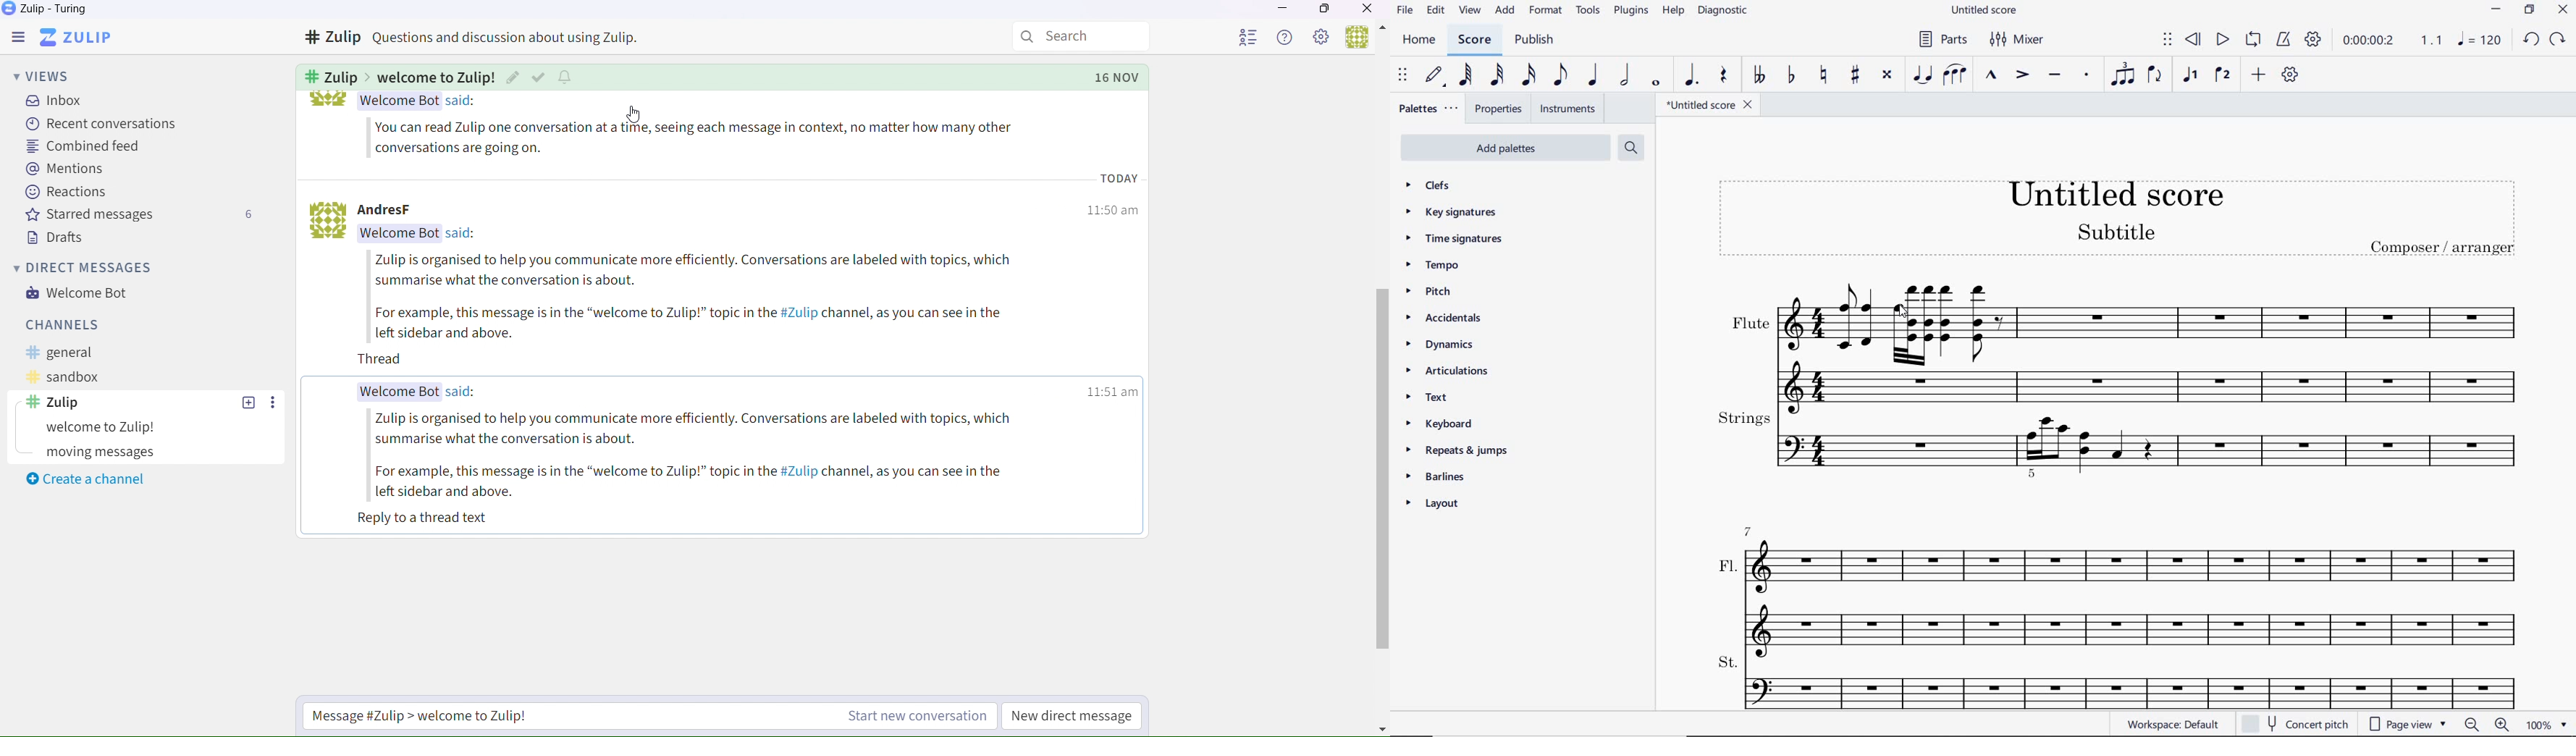  I want to click on TOGGLE SHARP, so click(1853, 76).